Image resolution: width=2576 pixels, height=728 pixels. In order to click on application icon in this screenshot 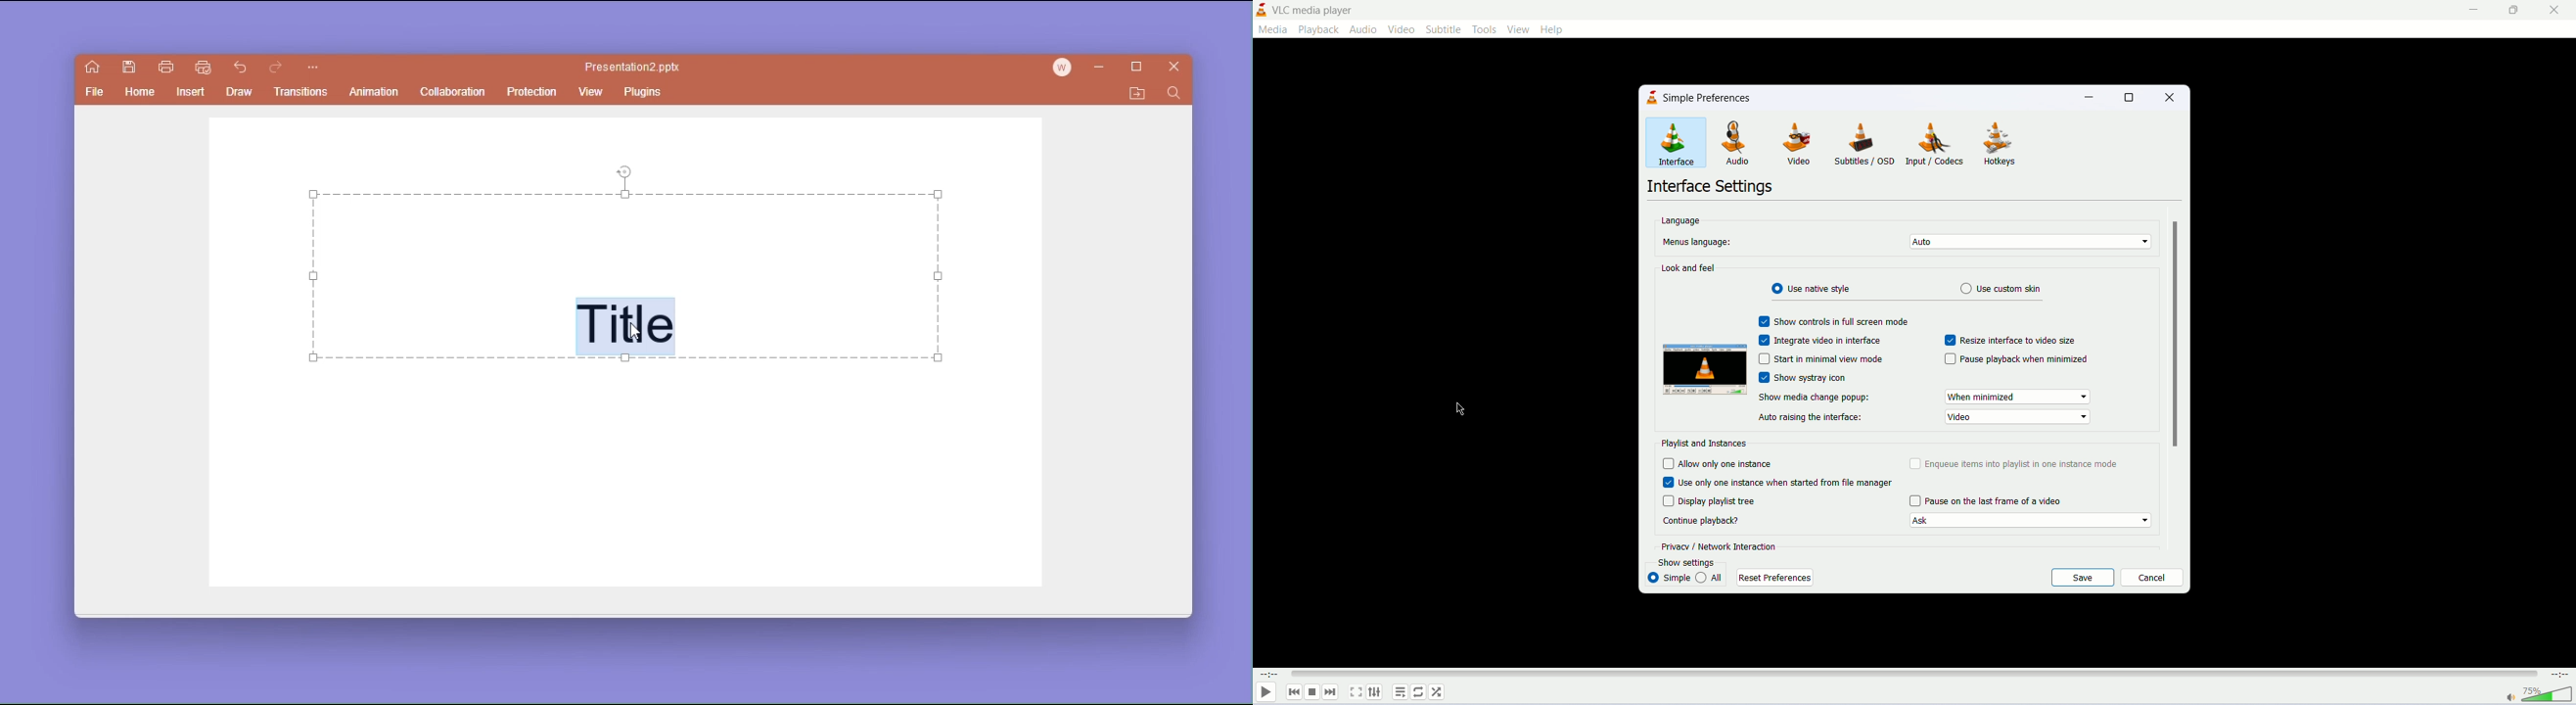, I will do `click(1261, 10)`.